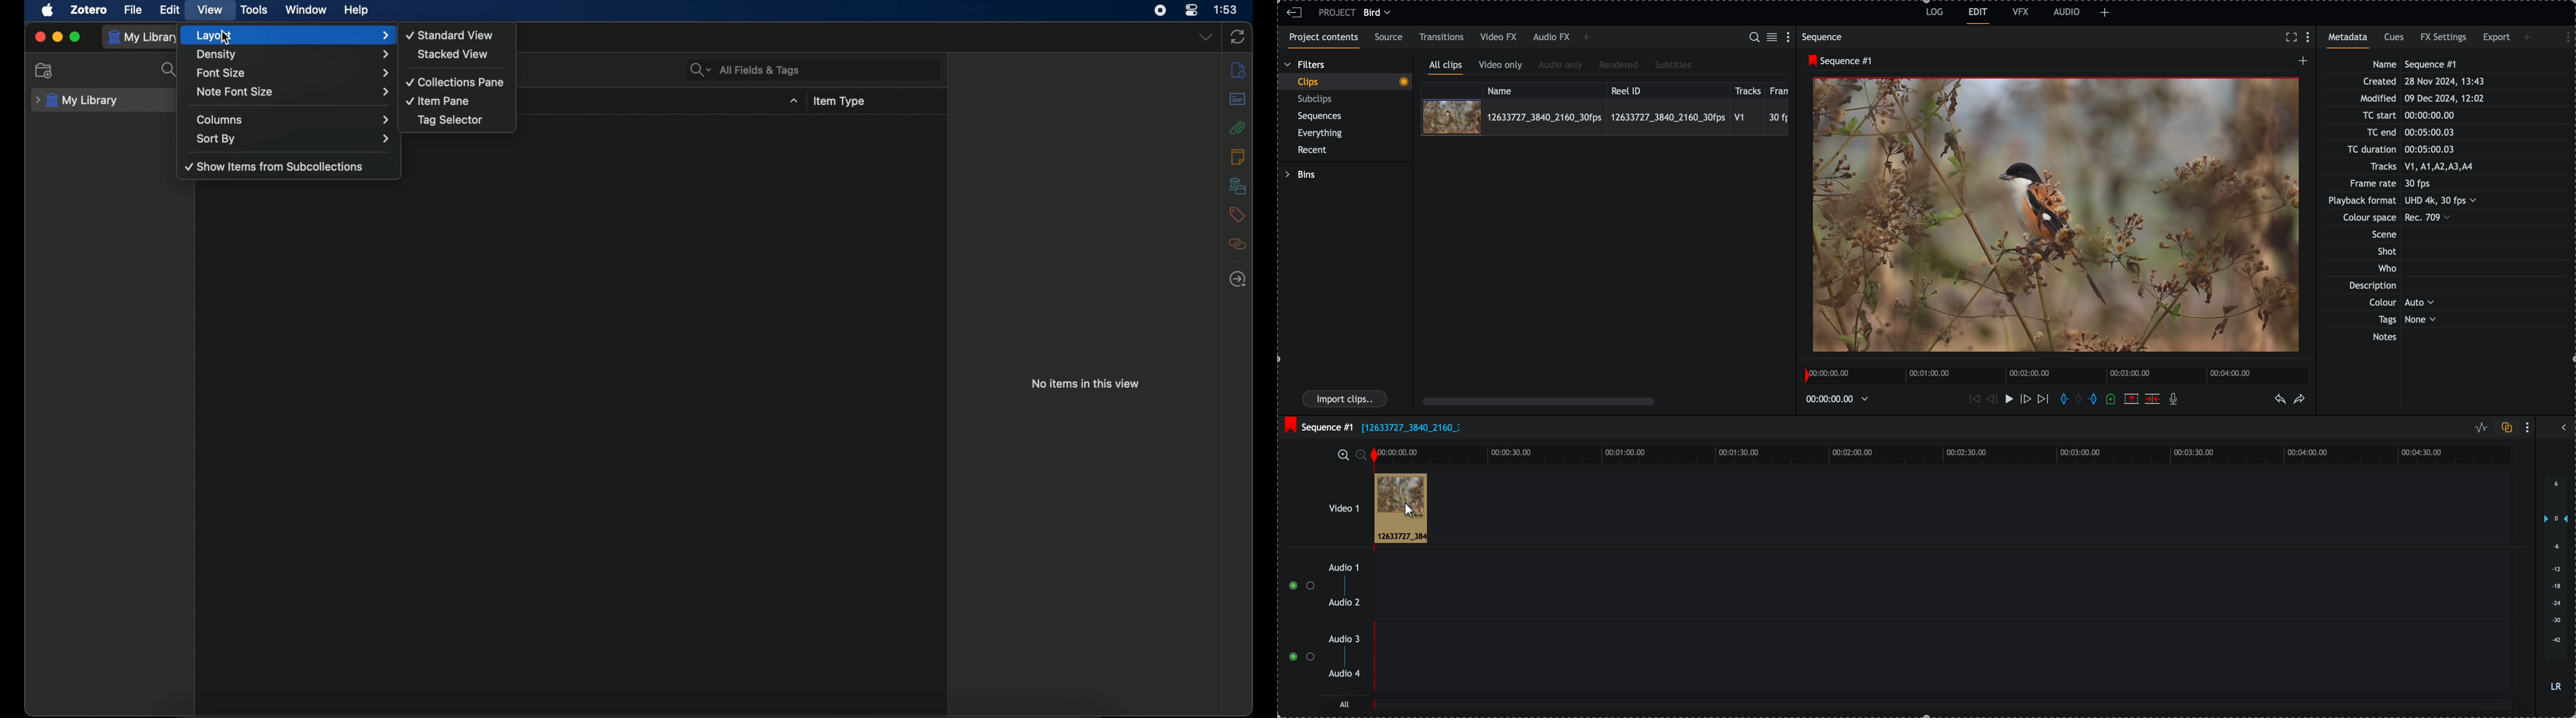 The image size is (2576, 728). Describe the element at coordinates (1192, 10) in the screenshot. I see `control center` at that location.